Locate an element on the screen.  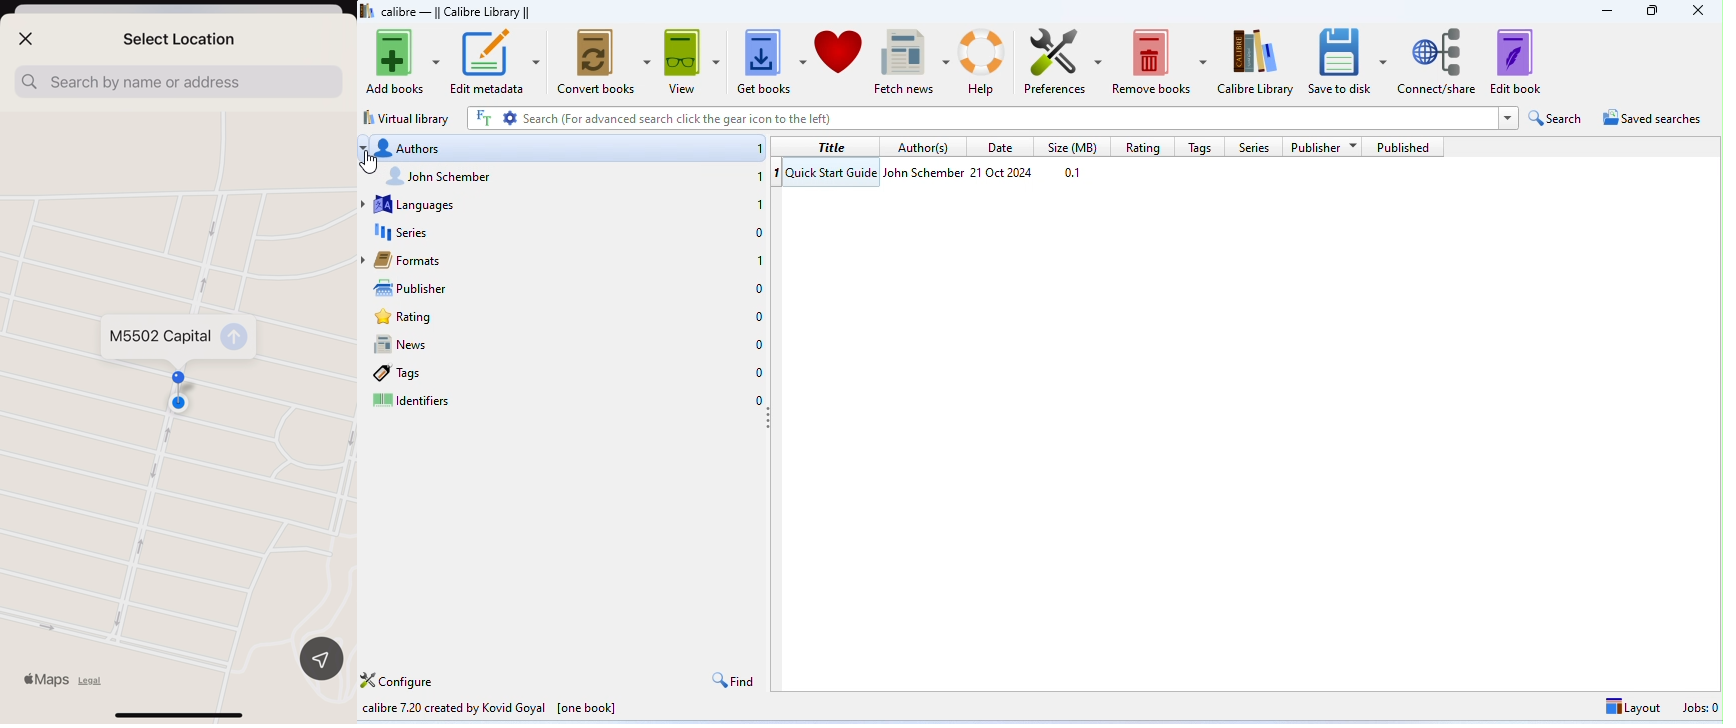
search is located at coordinates (1556, 118).